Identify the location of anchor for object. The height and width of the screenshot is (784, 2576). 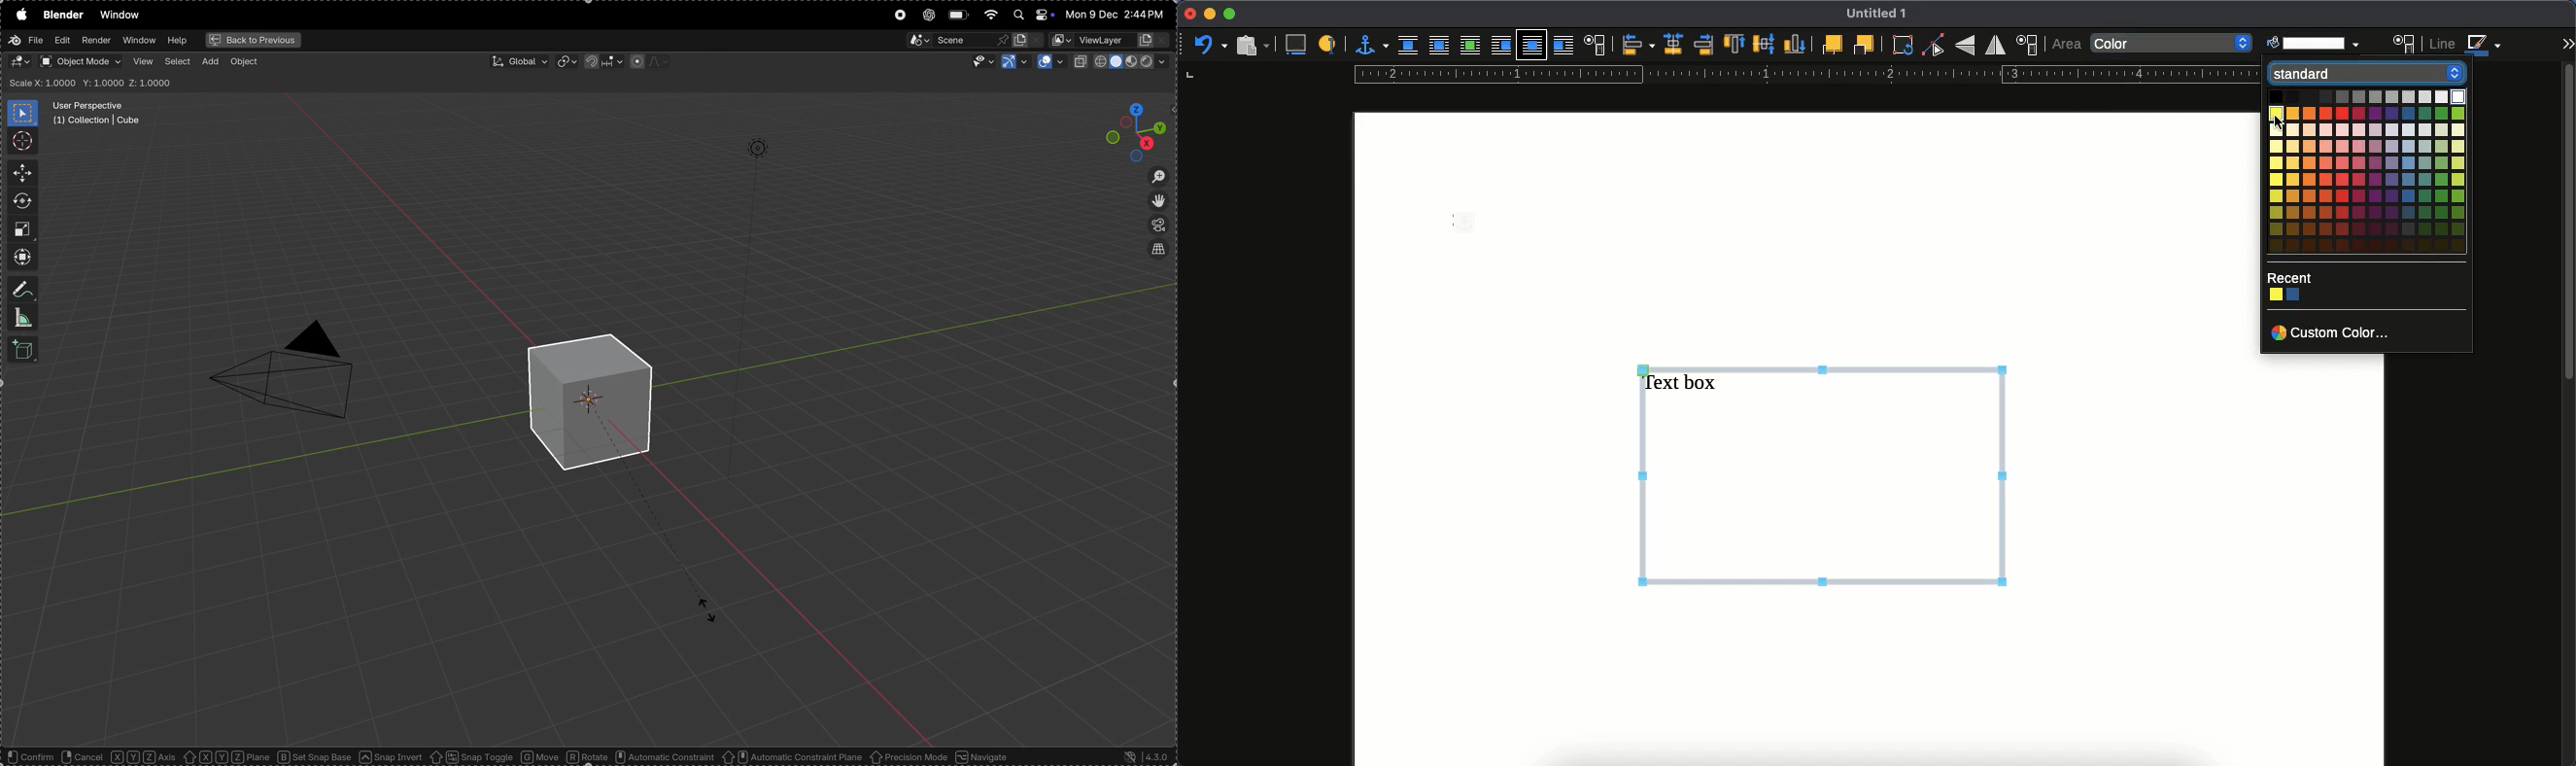
(1371, 44).